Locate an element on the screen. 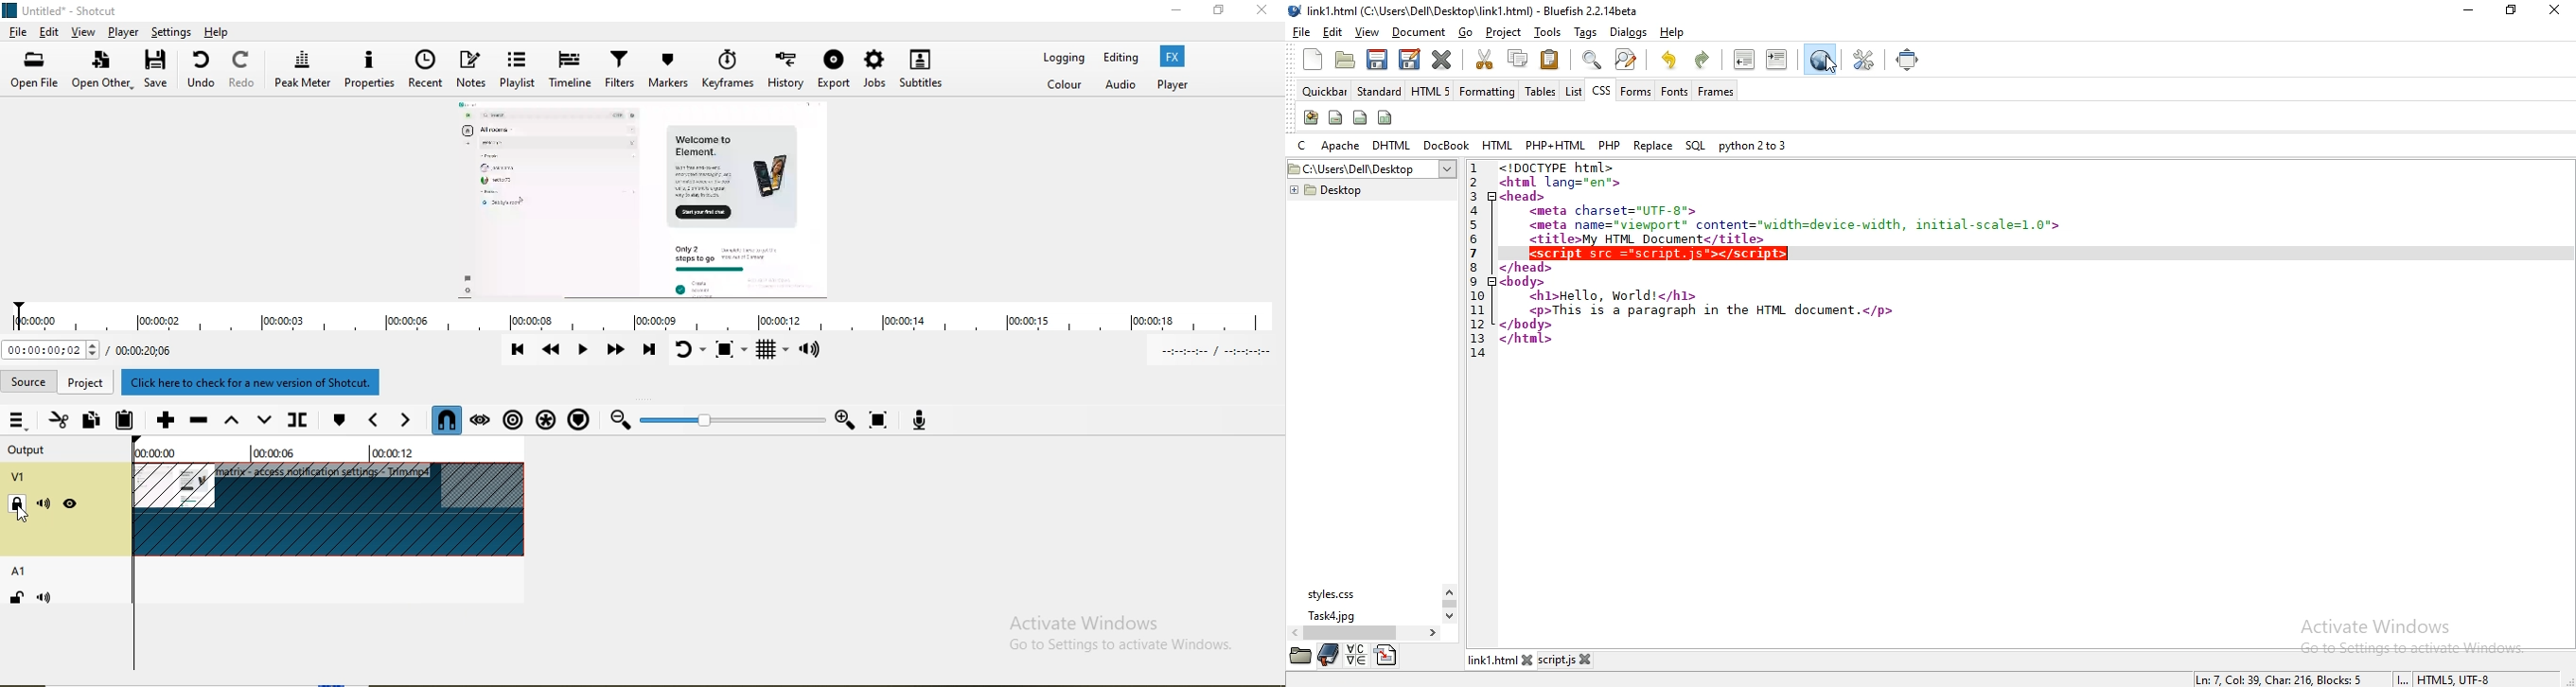  Toggle grid display  is located at coordinates (774, 352).